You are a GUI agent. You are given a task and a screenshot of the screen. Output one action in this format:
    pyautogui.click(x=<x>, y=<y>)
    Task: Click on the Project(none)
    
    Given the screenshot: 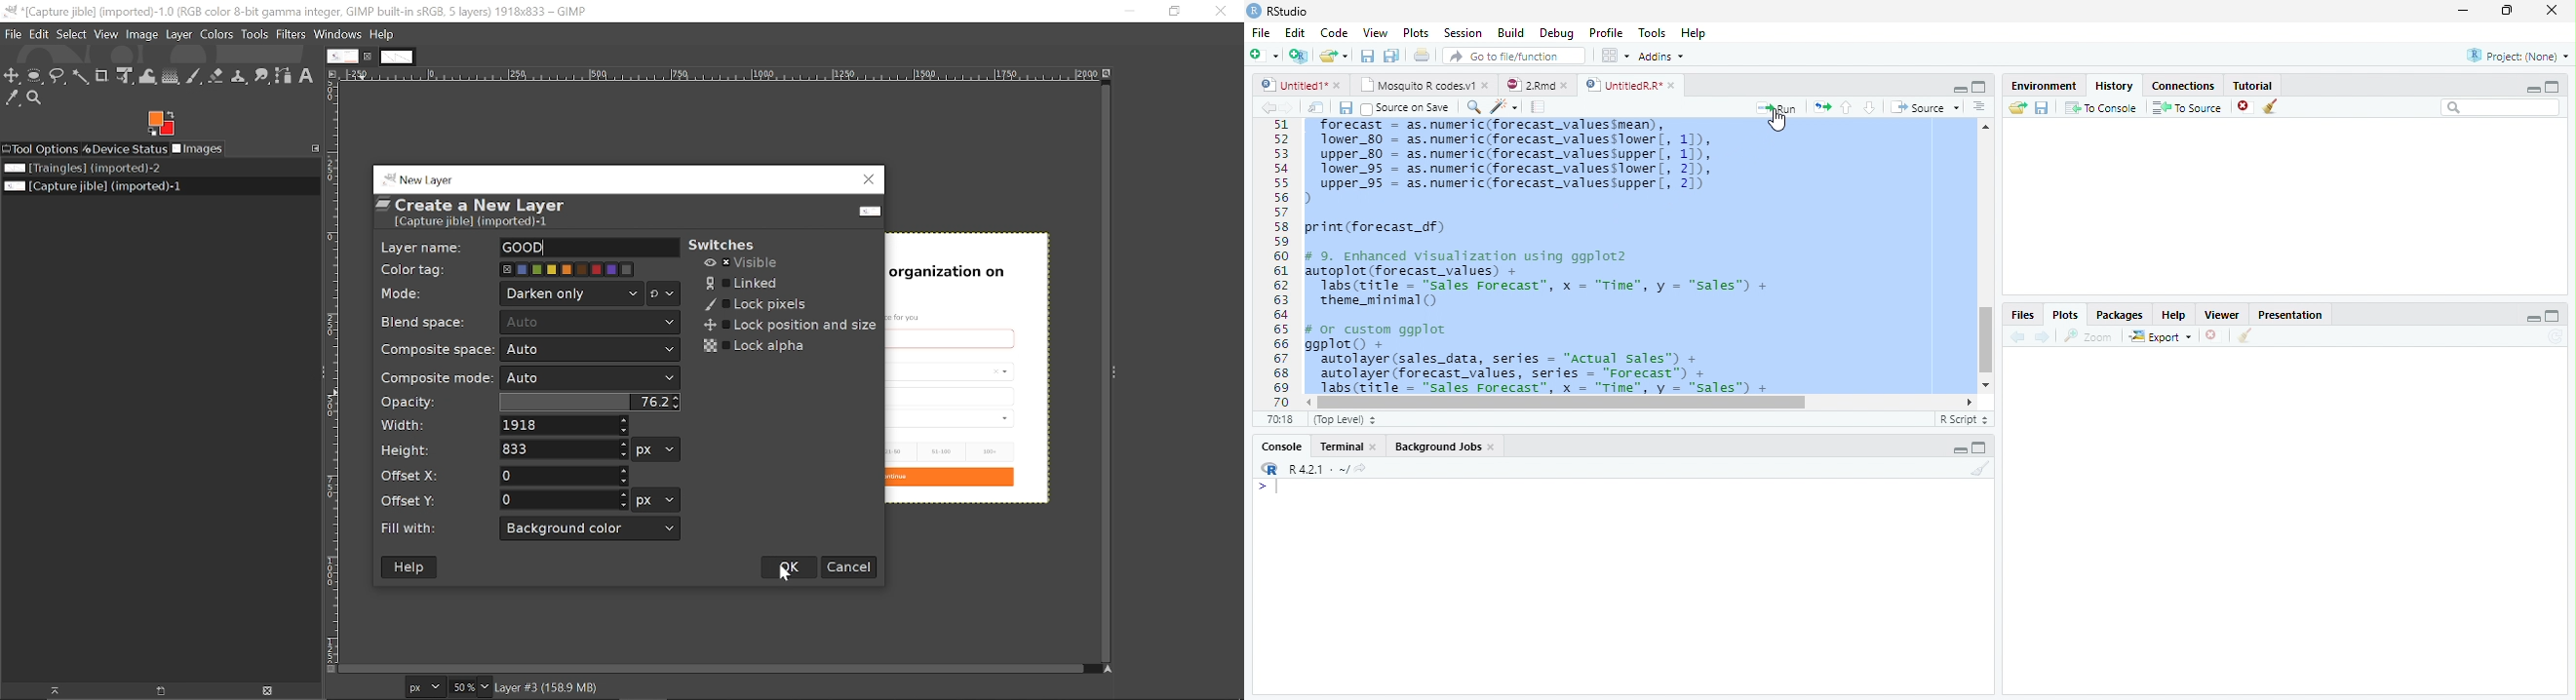 What is the action you would take?
    pyautogui.click(x=2517, y=55)
    